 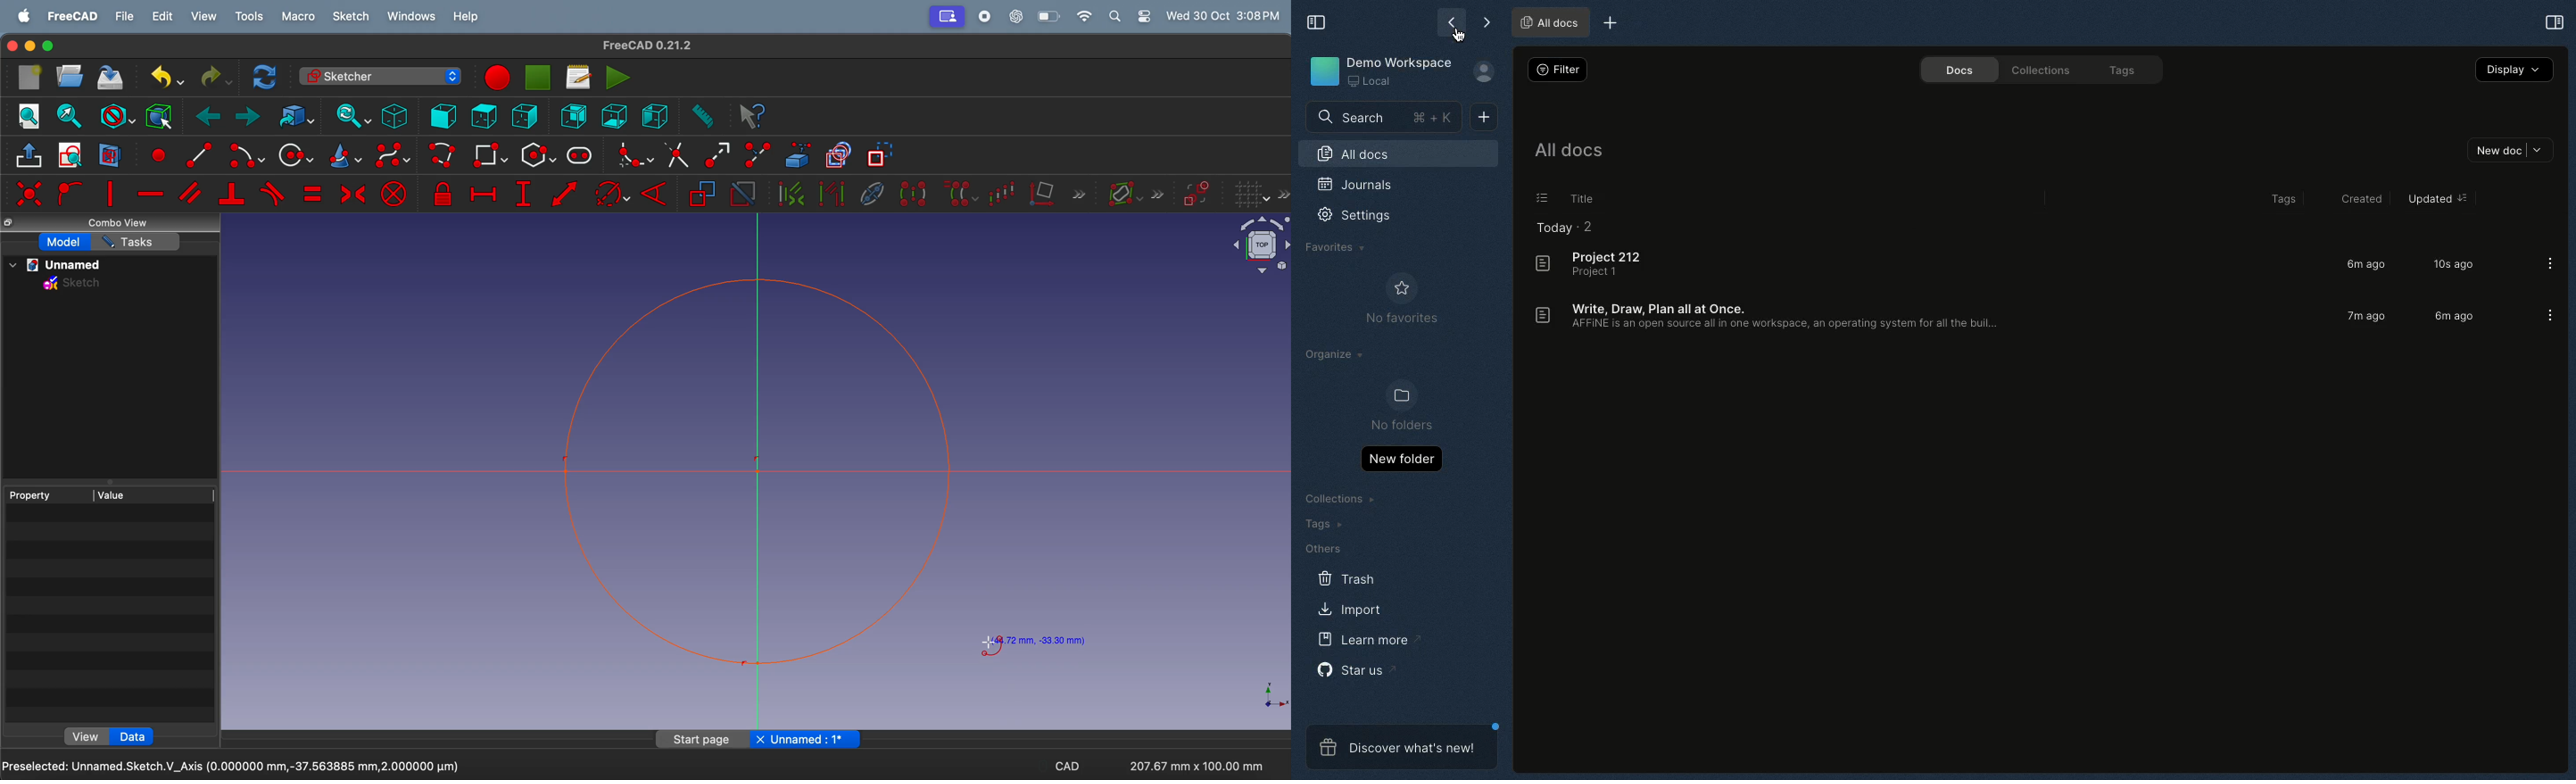 I want to click on minimize, so click(x=31, y=46).